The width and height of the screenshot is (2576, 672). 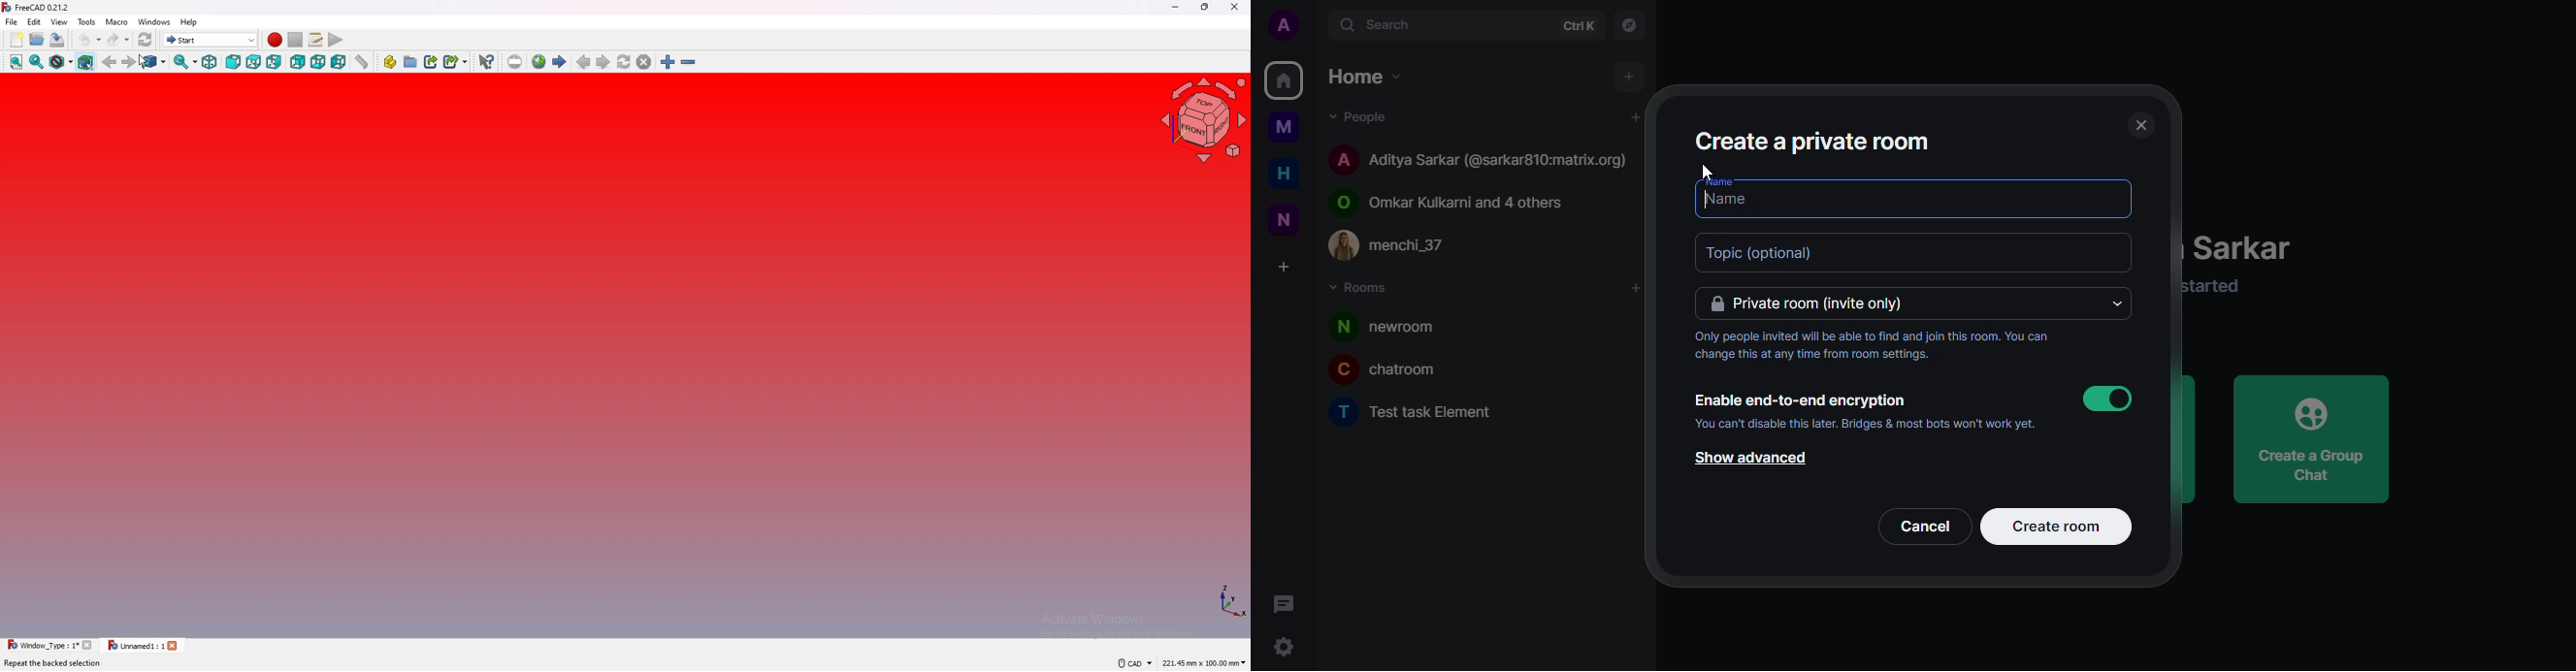 I want to click on name, so click(x=1765, y=181).